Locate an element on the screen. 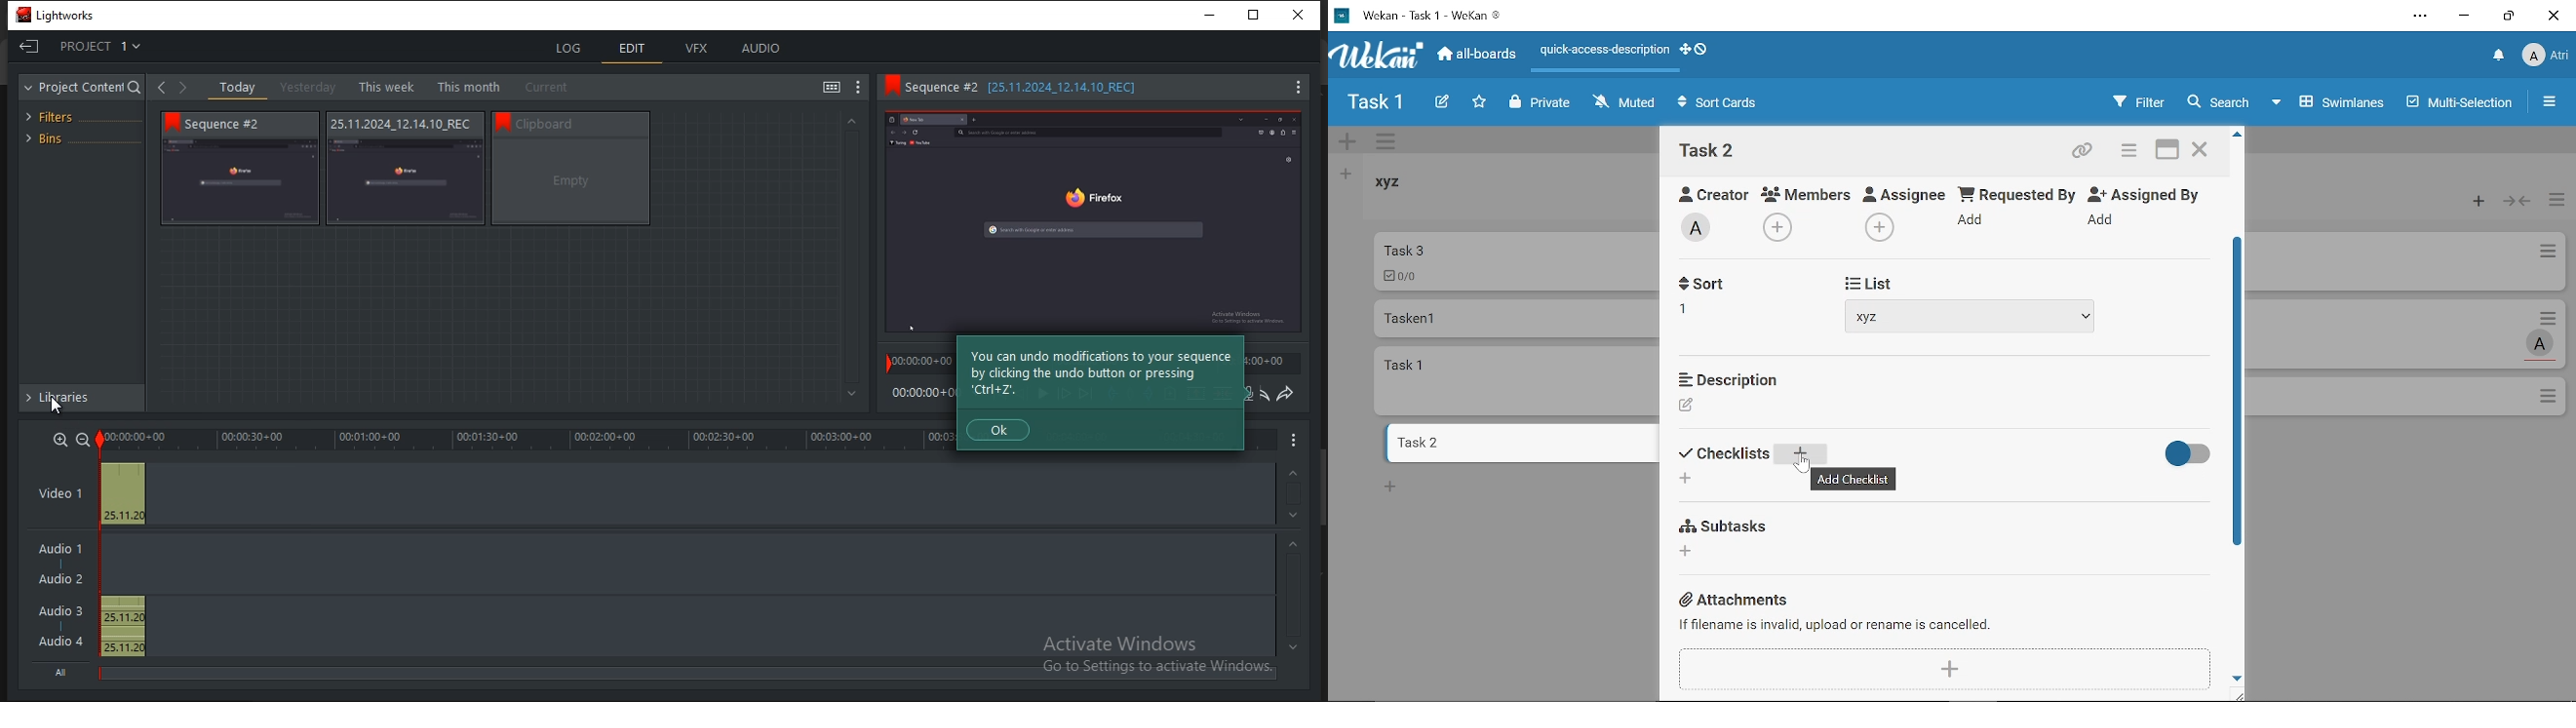 Image resolution: width=2576 pixels, height=728 pixels. current is located at coordinates (551, 88).